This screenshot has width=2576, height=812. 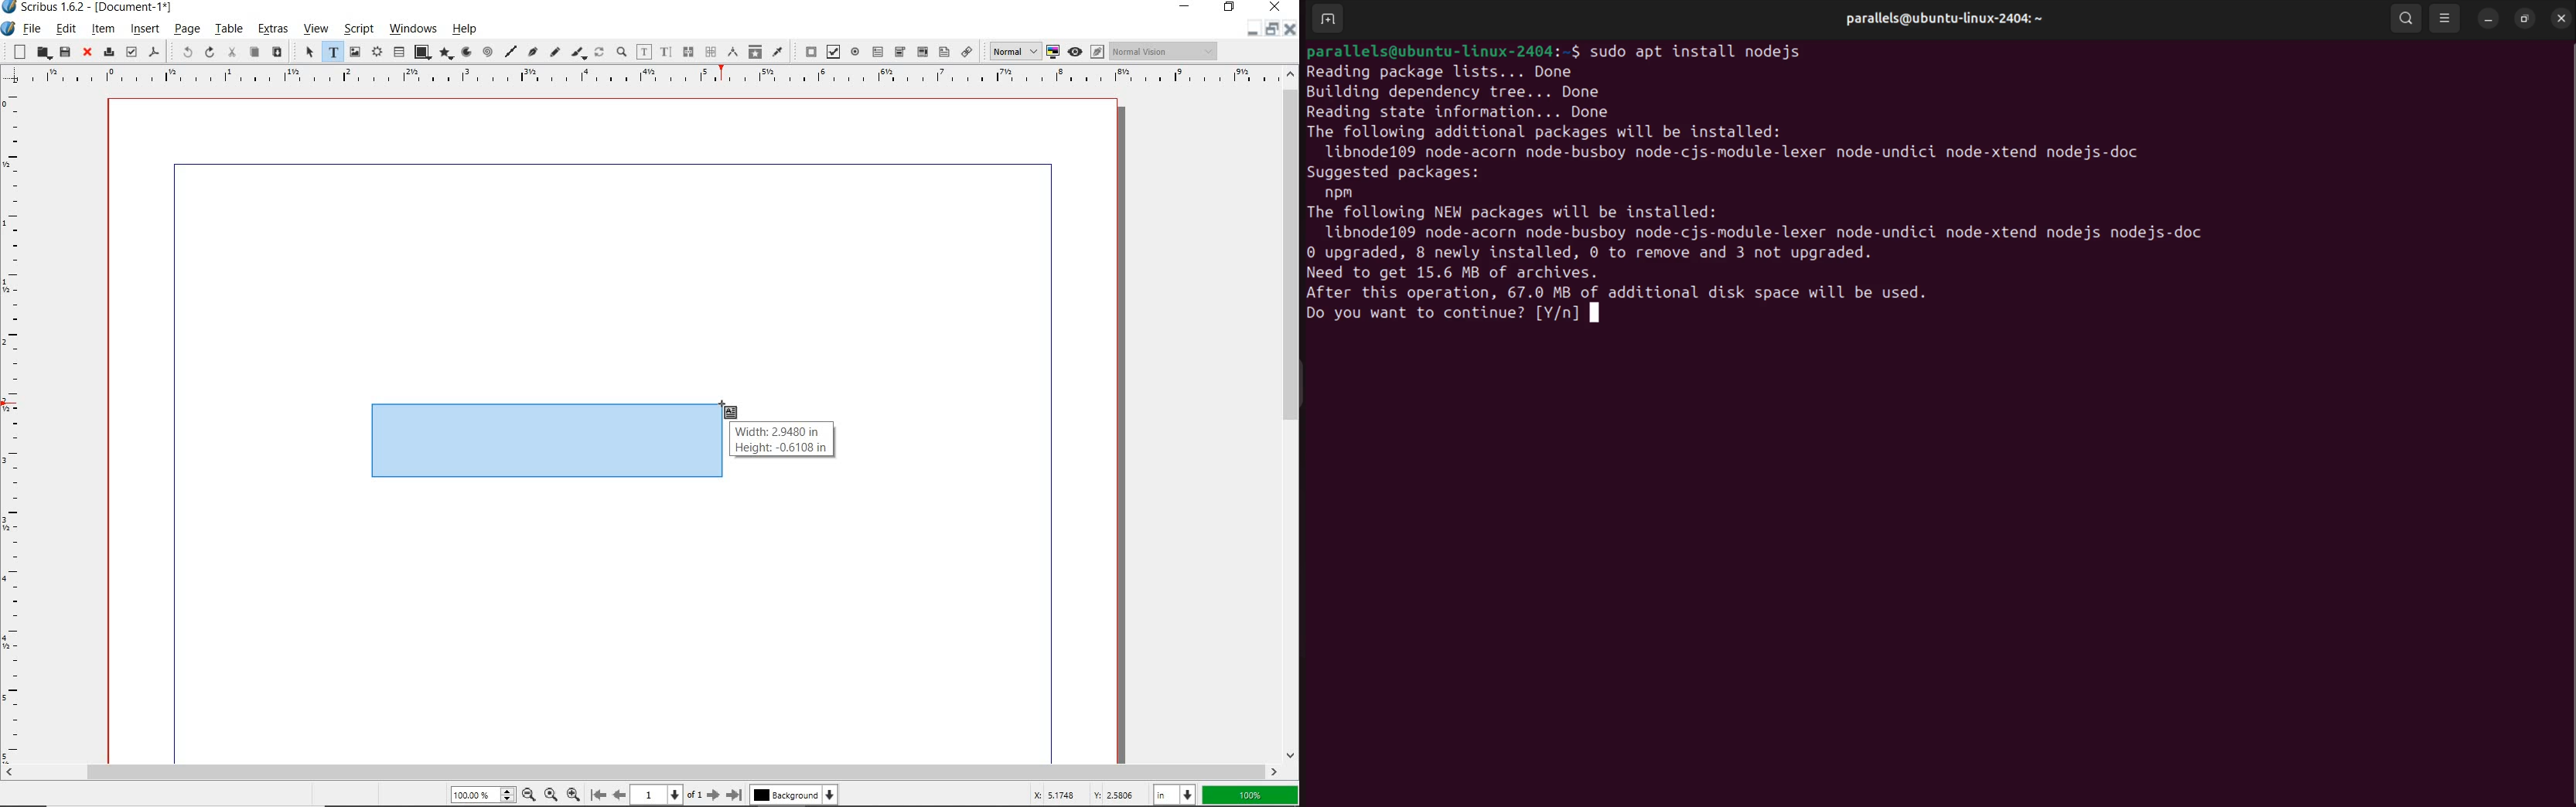 What do you see at coordinates (421, 53) in the screenshot?
I see `shape` at bounding box center [421, 53].